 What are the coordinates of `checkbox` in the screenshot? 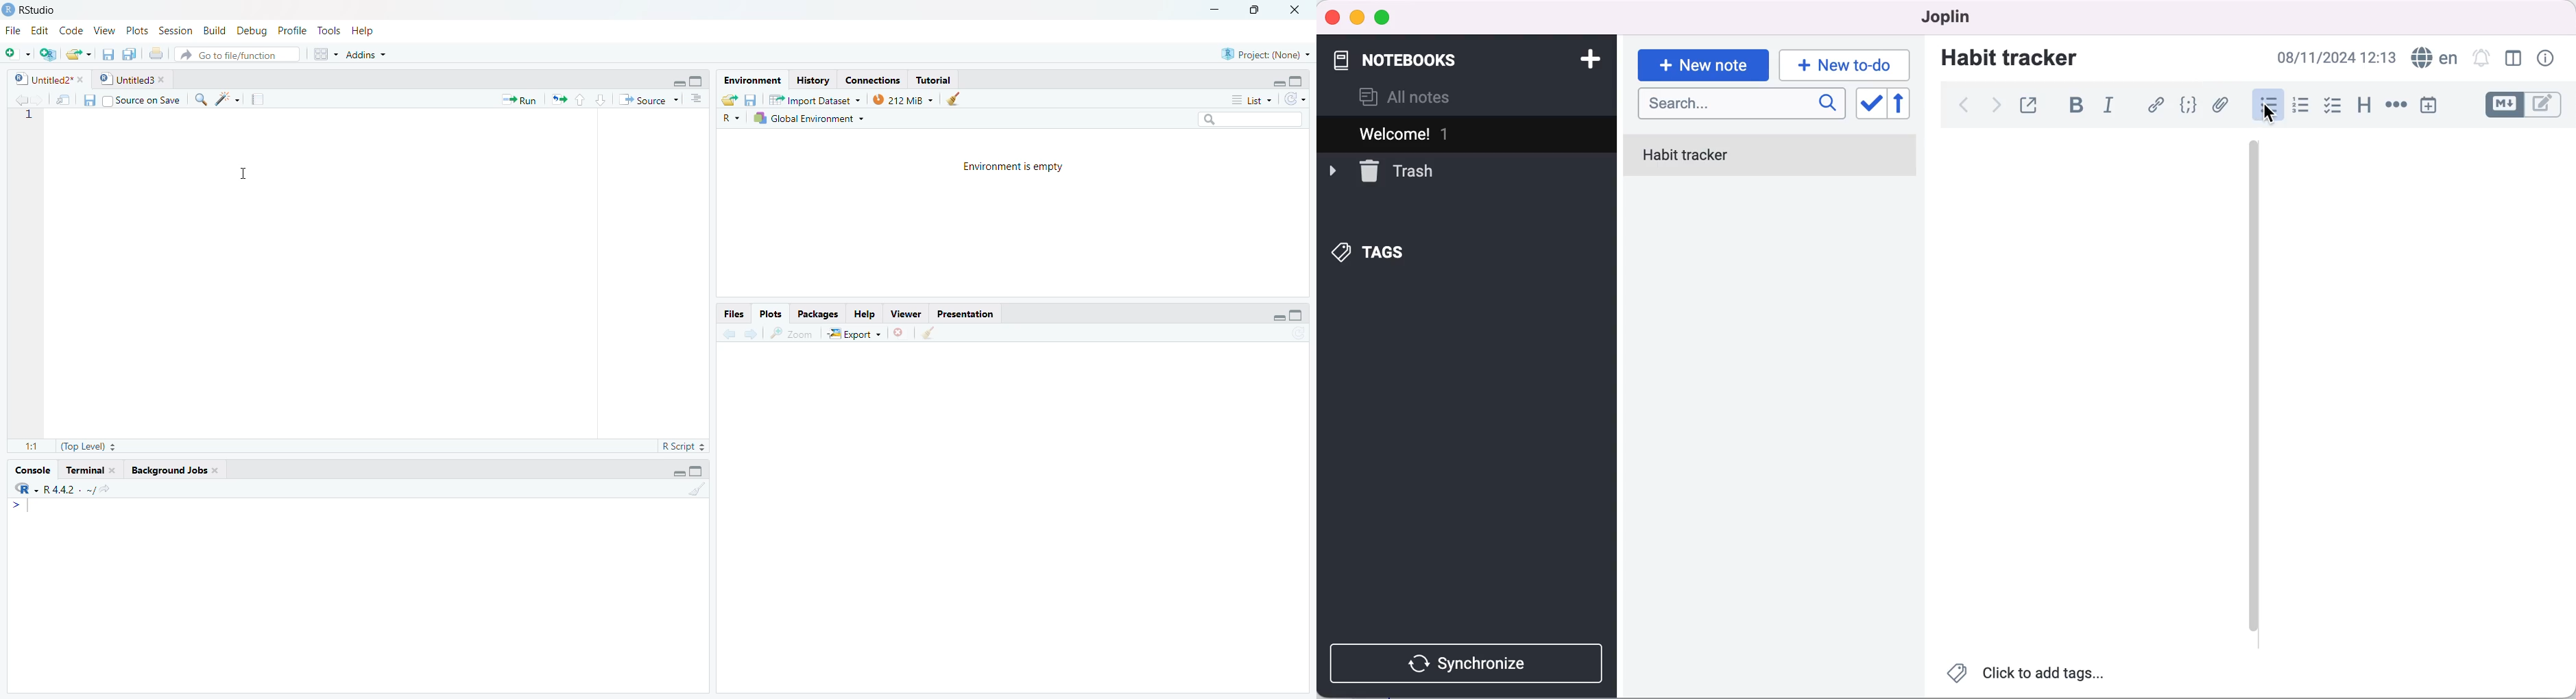 It's located at (2333, 107).